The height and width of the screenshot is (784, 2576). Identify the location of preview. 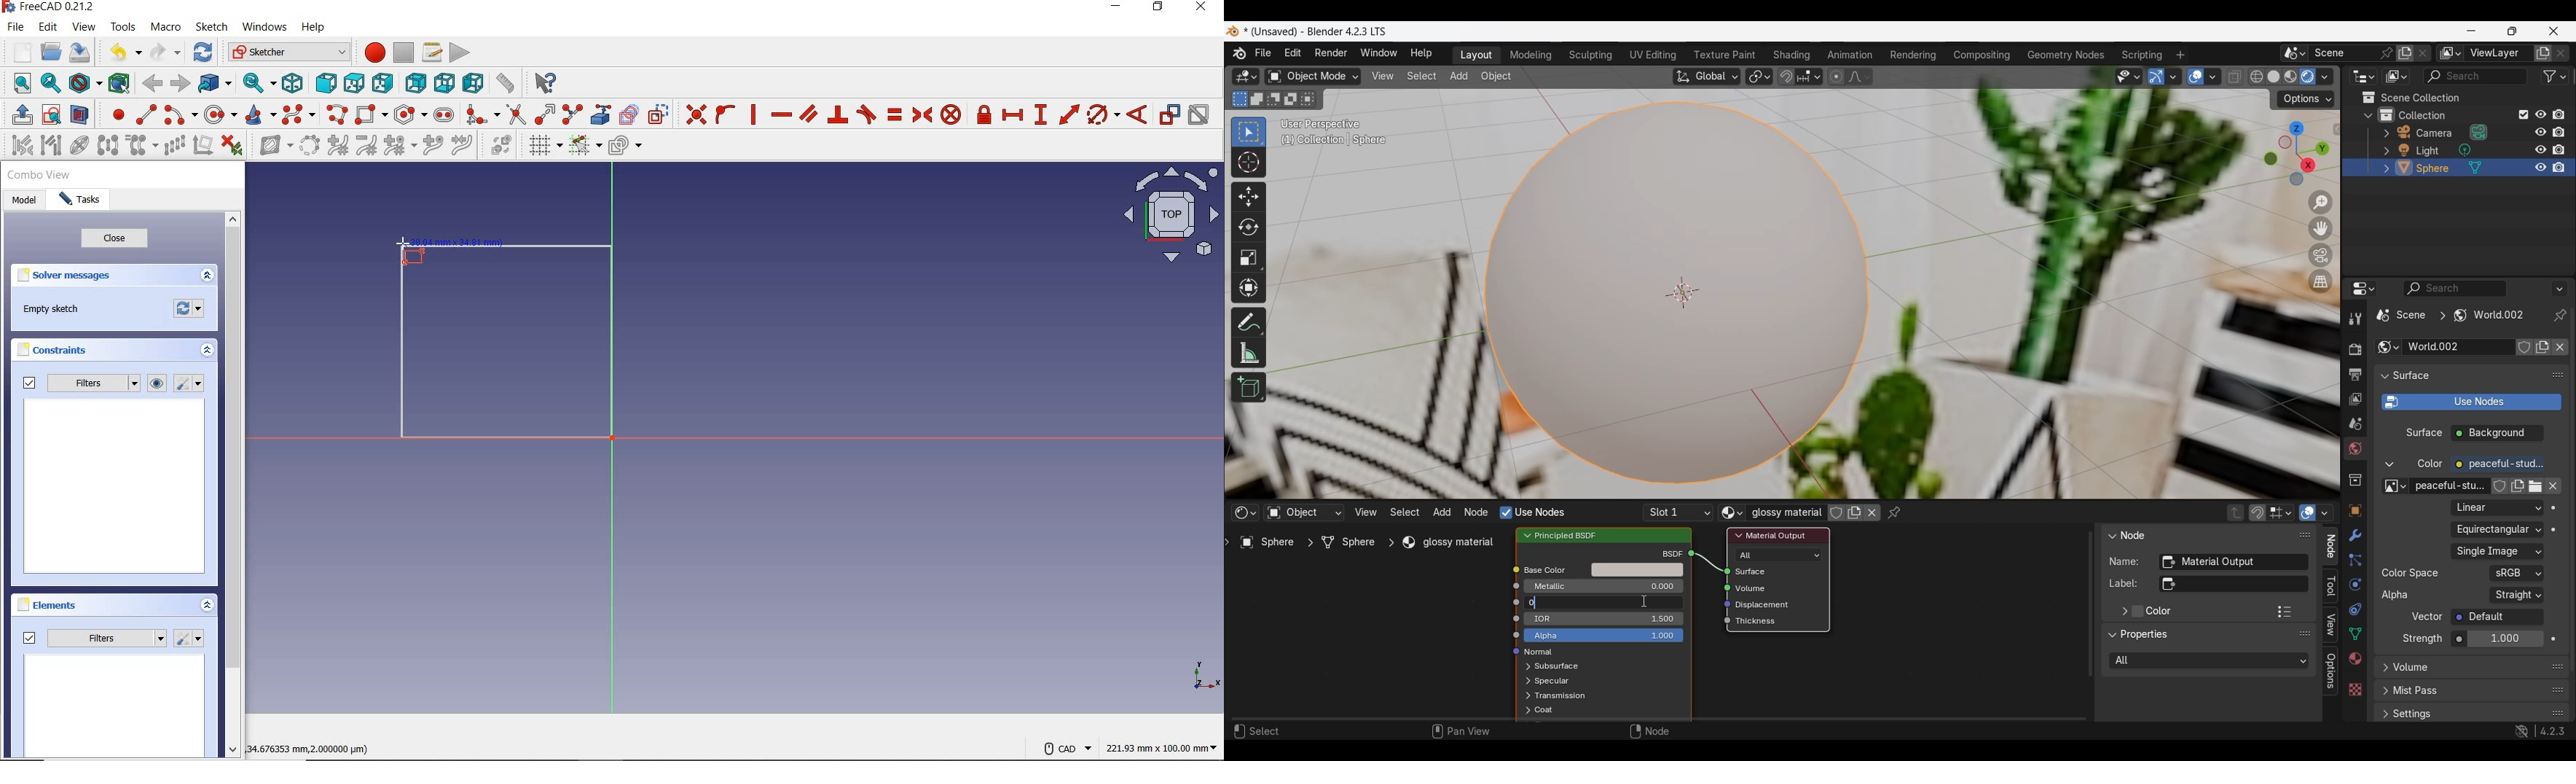
(115, 707).